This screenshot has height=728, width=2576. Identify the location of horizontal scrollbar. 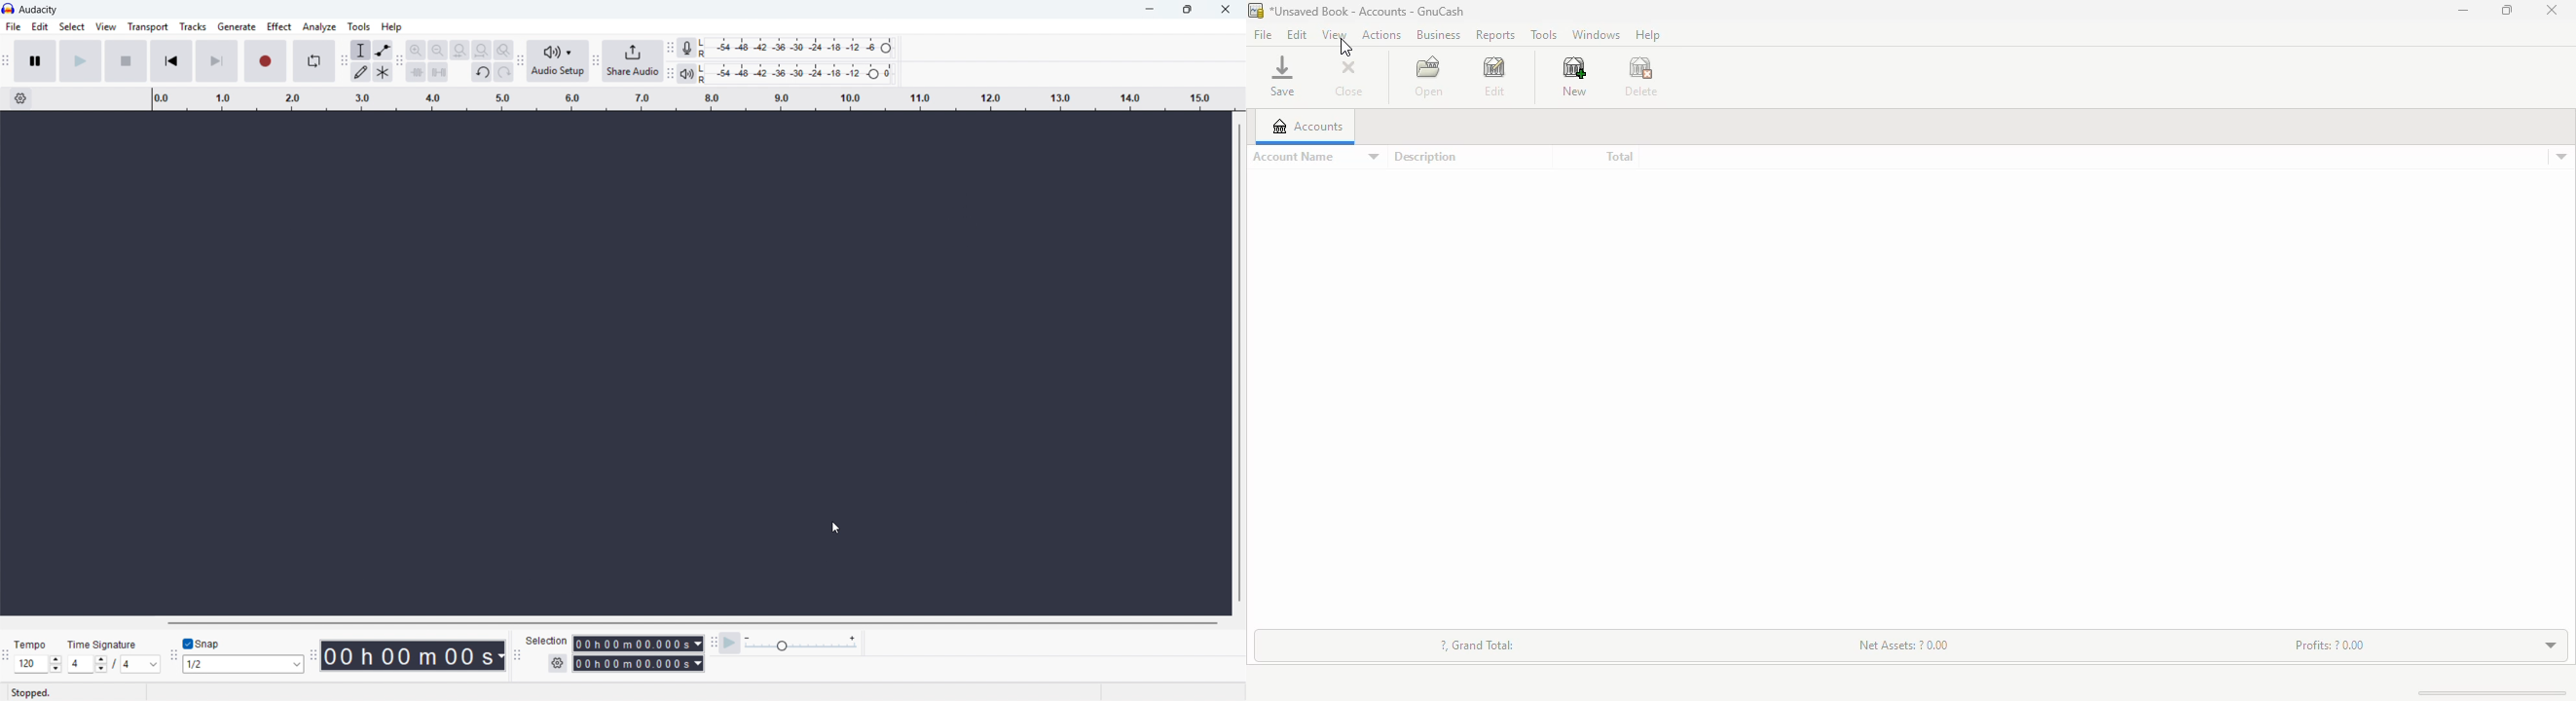
(691, 623).